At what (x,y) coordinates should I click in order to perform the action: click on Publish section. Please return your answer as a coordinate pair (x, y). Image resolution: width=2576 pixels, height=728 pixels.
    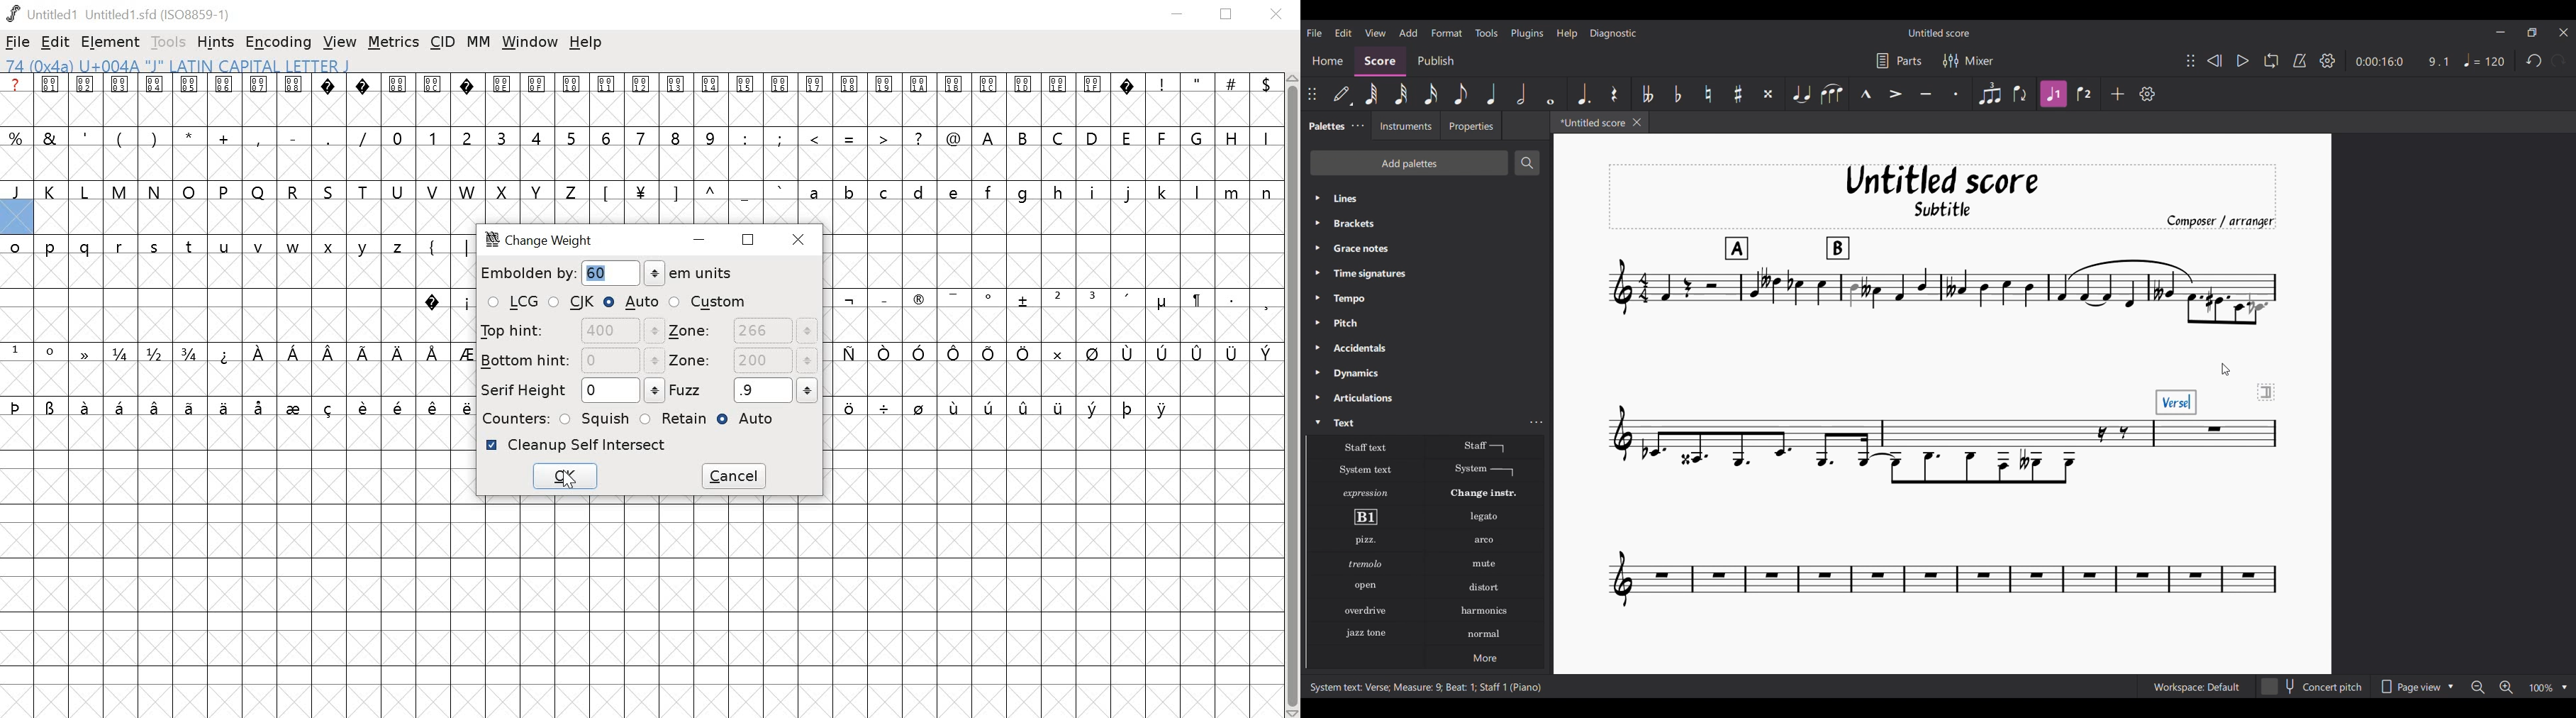
    Looking at the image, I should click on (1435, 61).